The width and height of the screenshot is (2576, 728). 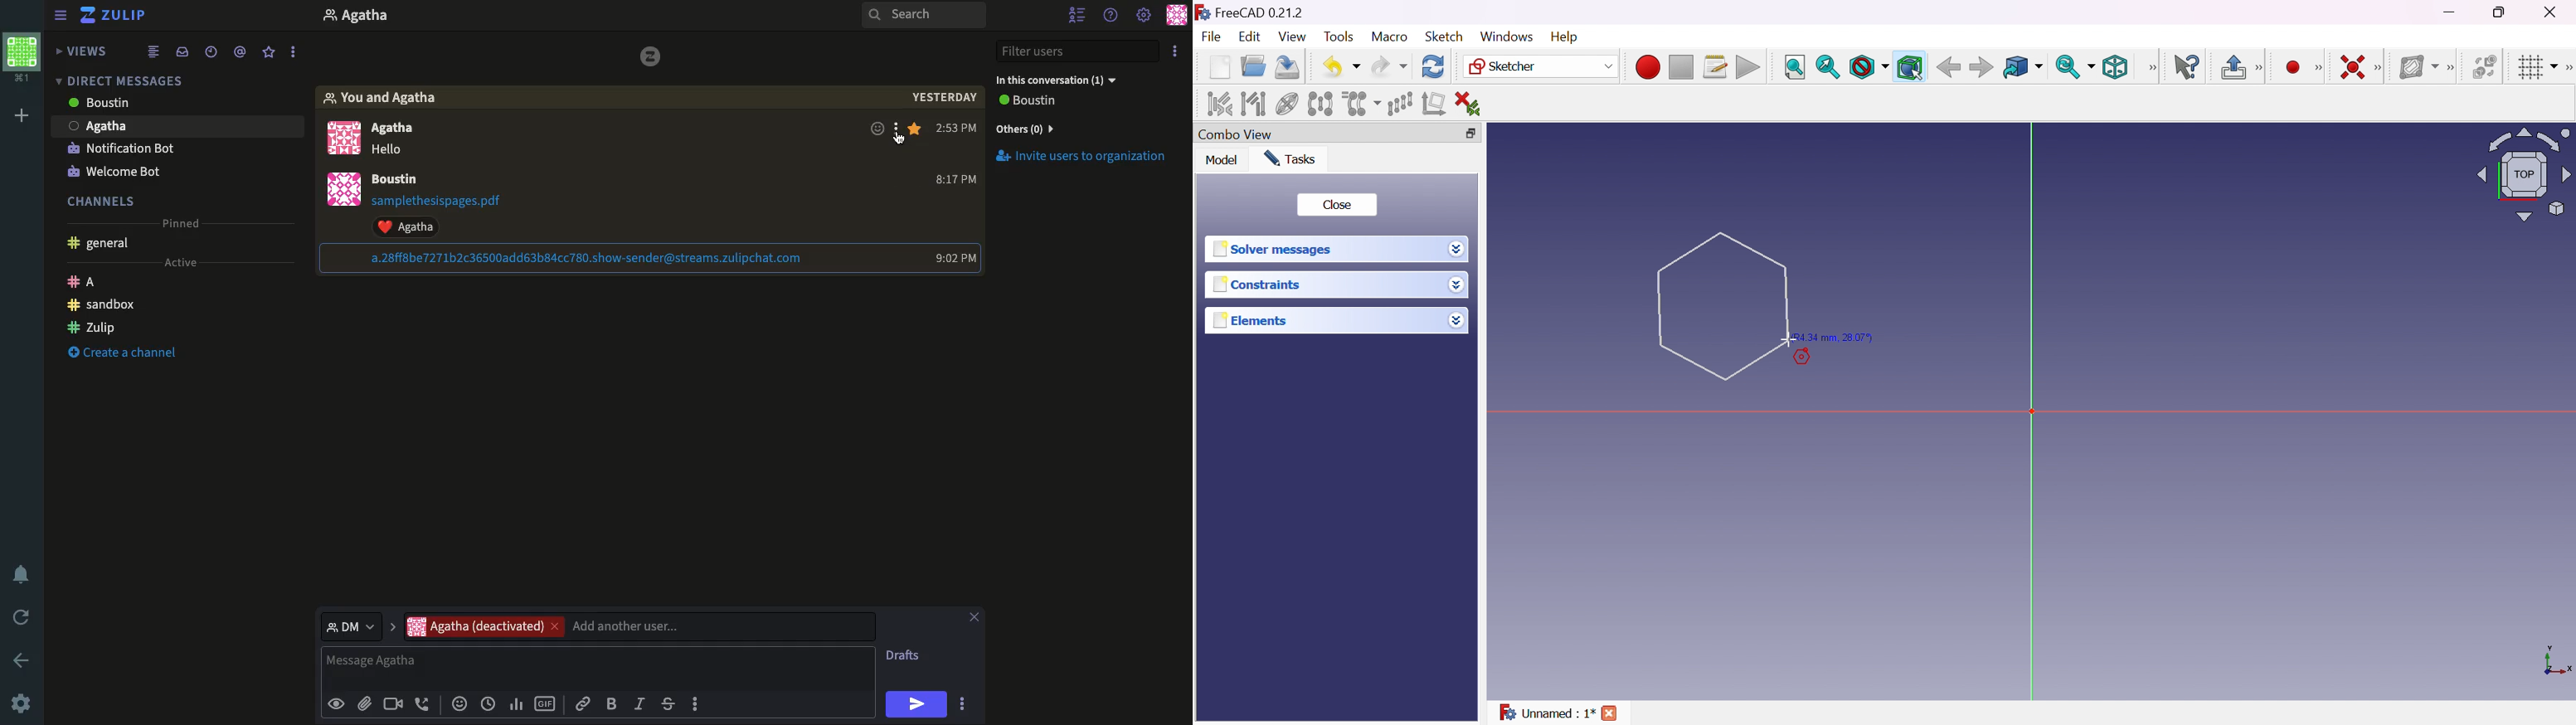 I want to click on Save, so click(x=1288, y=67).